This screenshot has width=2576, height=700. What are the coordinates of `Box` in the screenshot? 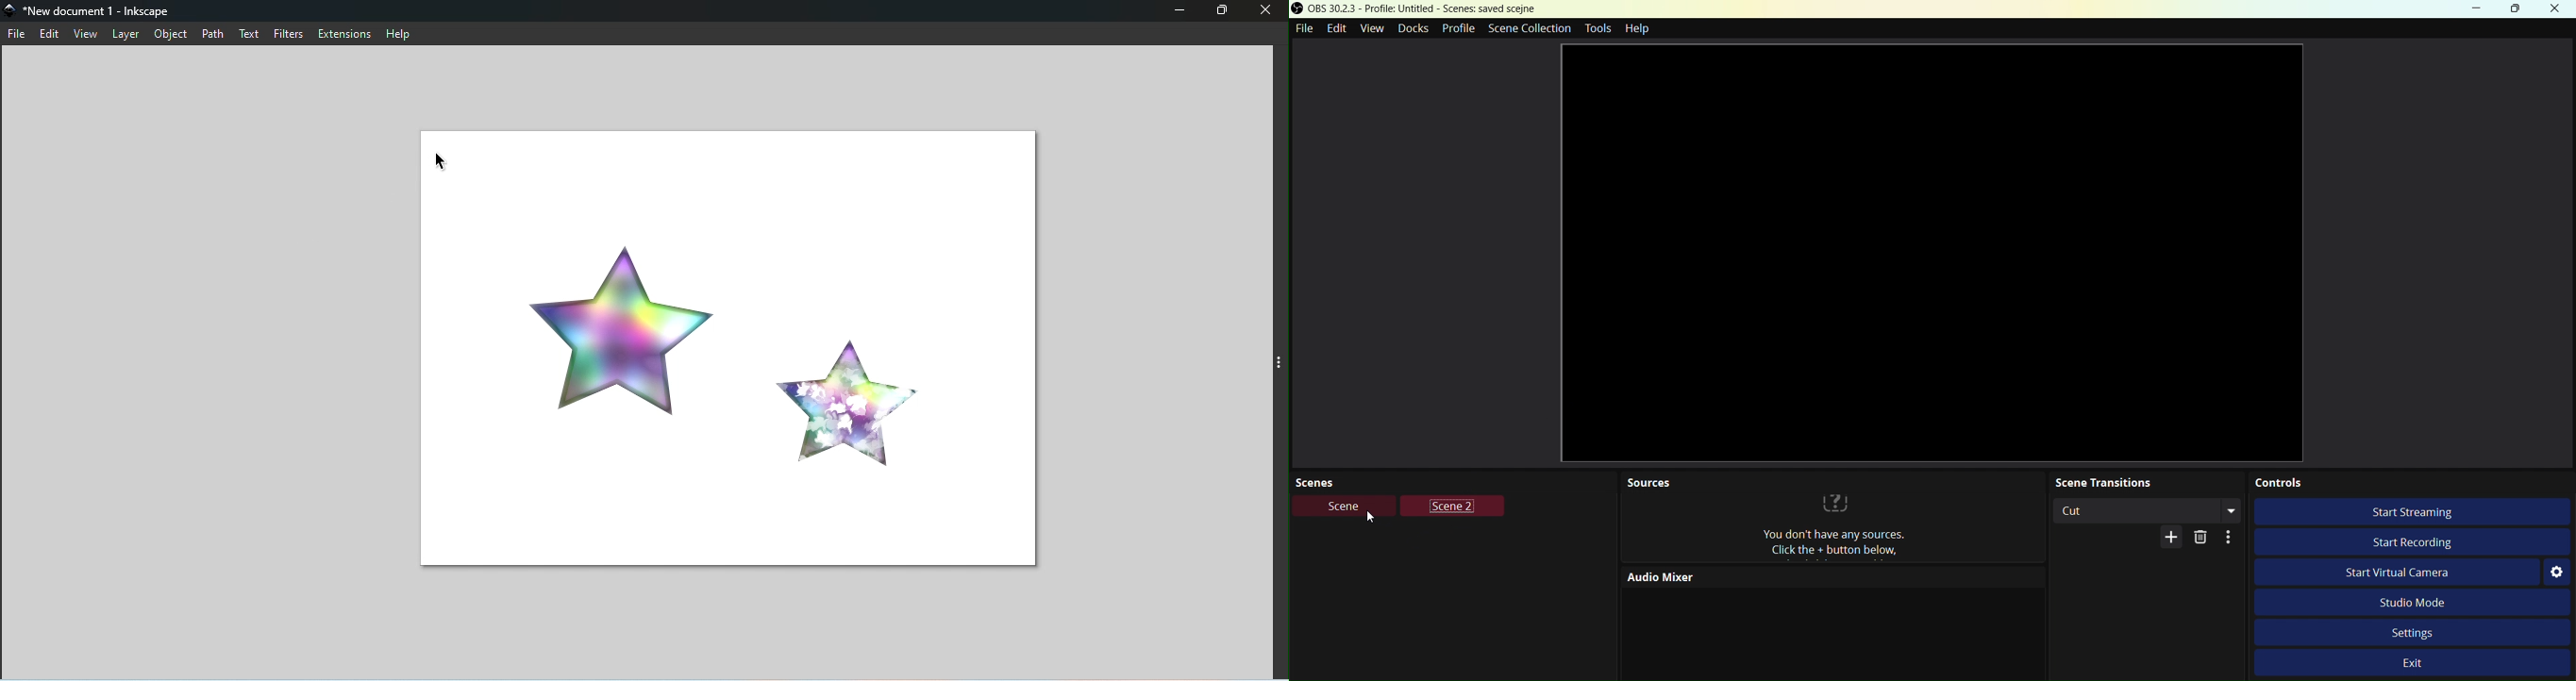 It's located at (2521, 10).